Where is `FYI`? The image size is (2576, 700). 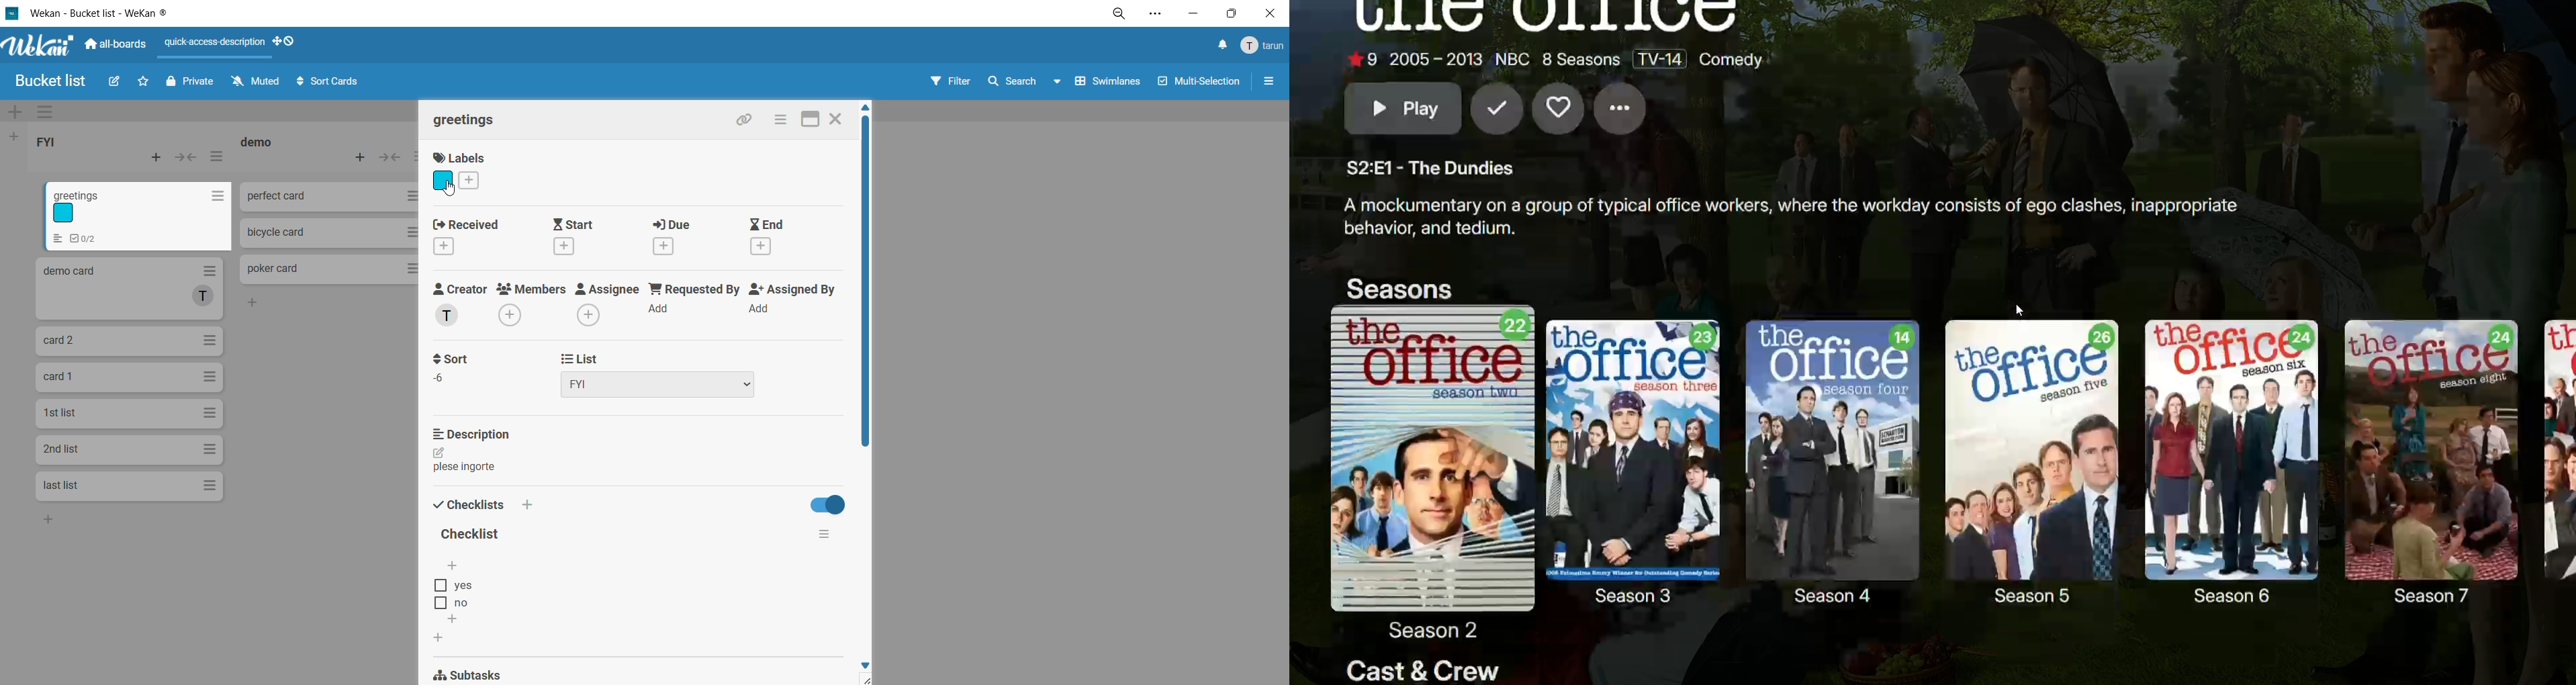
FYI is located at coordinates (47, 140).